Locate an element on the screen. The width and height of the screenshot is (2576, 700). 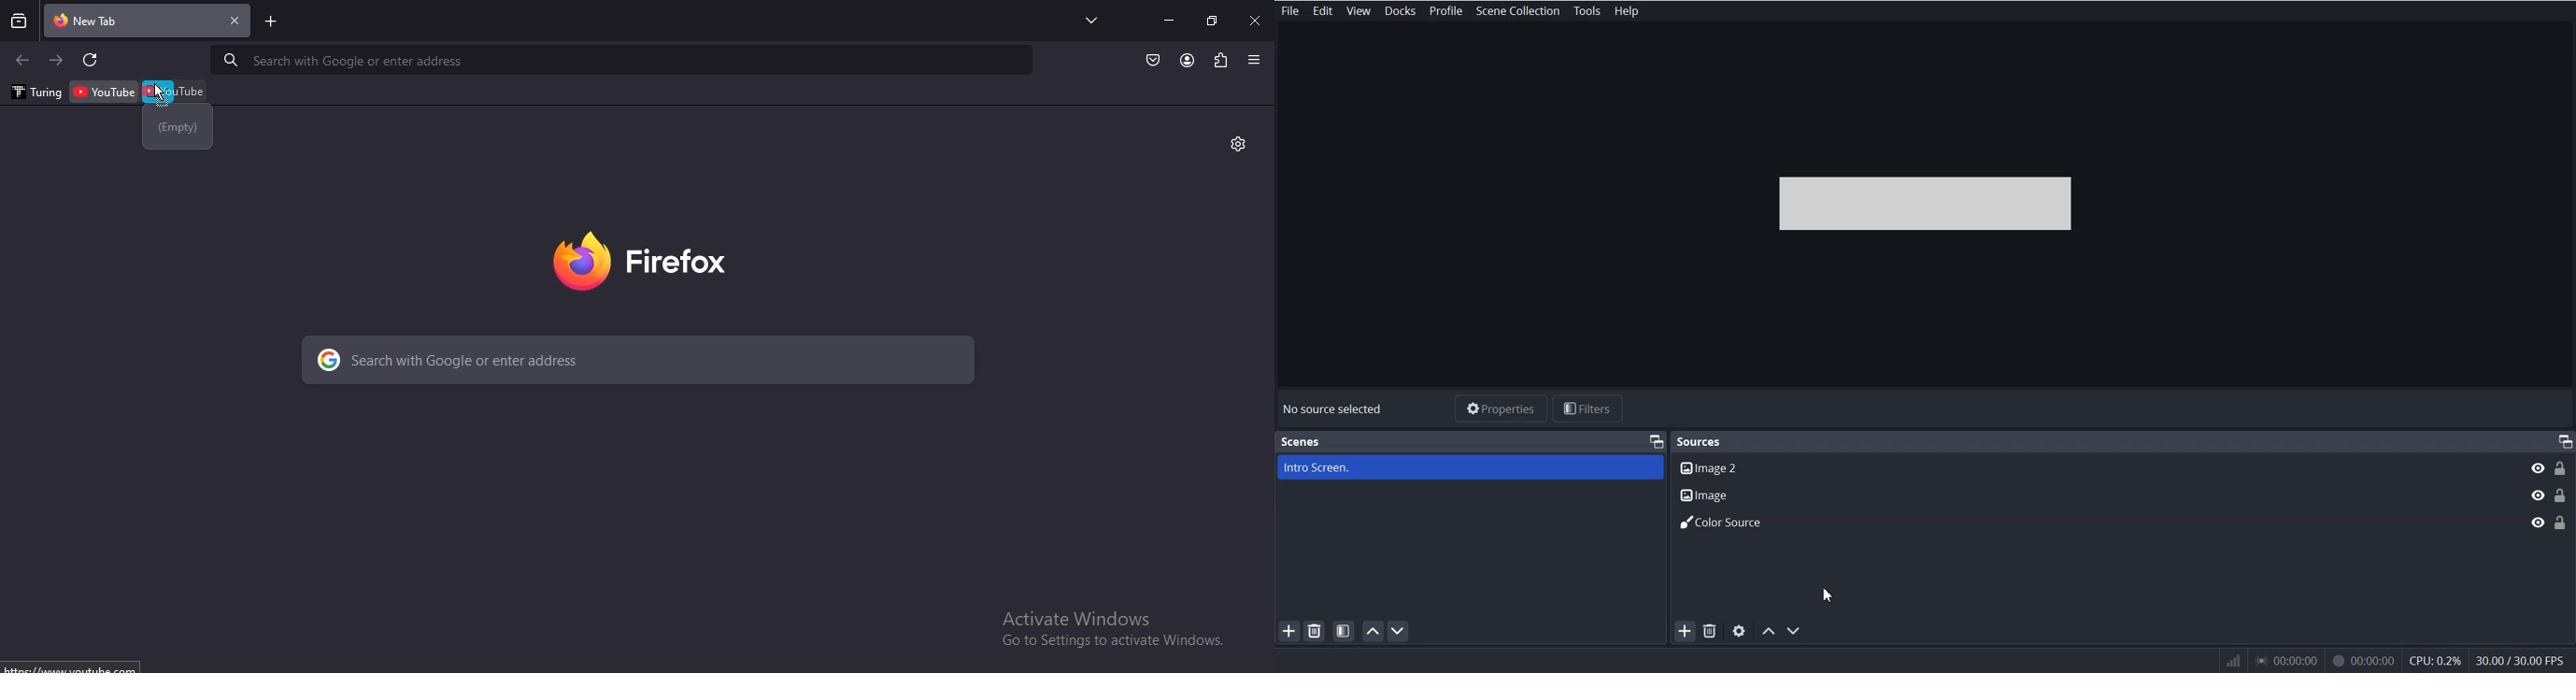
Search with Google or enter address is located at coordinates (341, 62).